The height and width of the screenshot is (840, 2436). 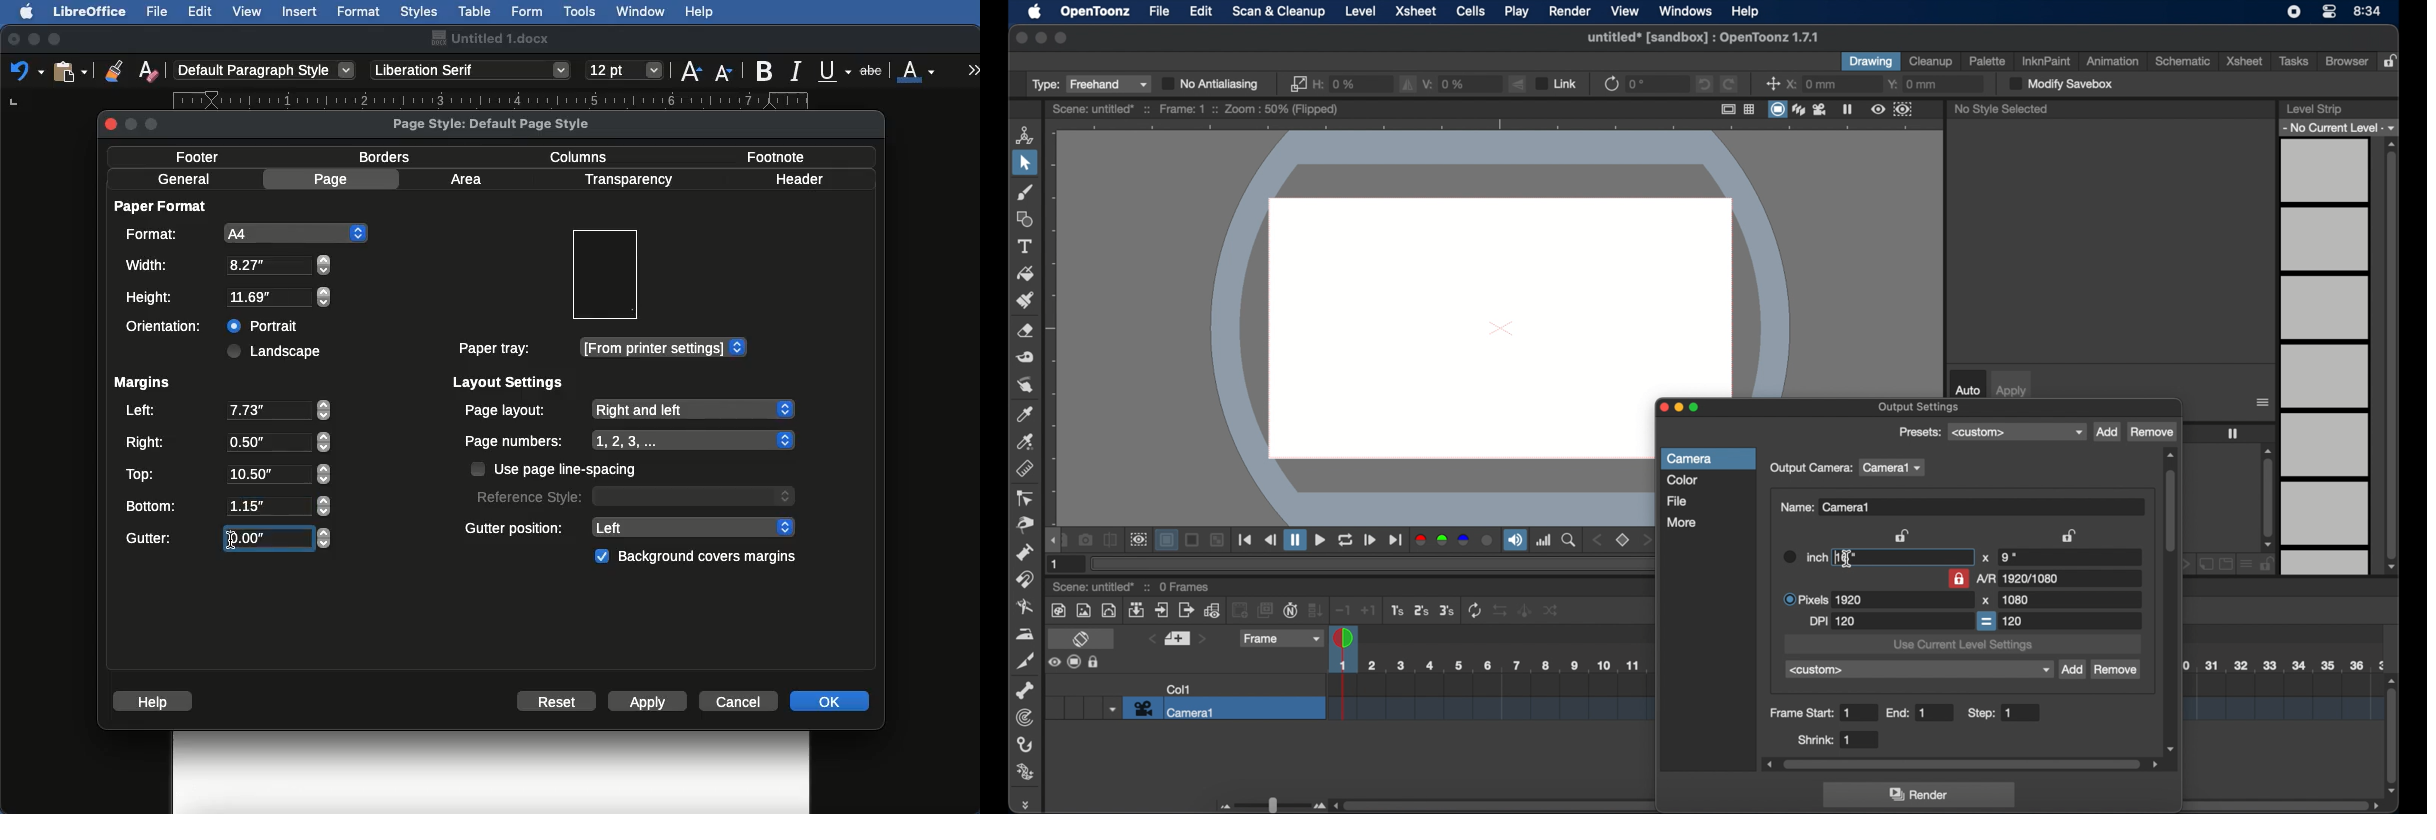 What do you see at coordinates (527, 12) in the screenshot?
I see `Form` at bounding box center [527, 12].